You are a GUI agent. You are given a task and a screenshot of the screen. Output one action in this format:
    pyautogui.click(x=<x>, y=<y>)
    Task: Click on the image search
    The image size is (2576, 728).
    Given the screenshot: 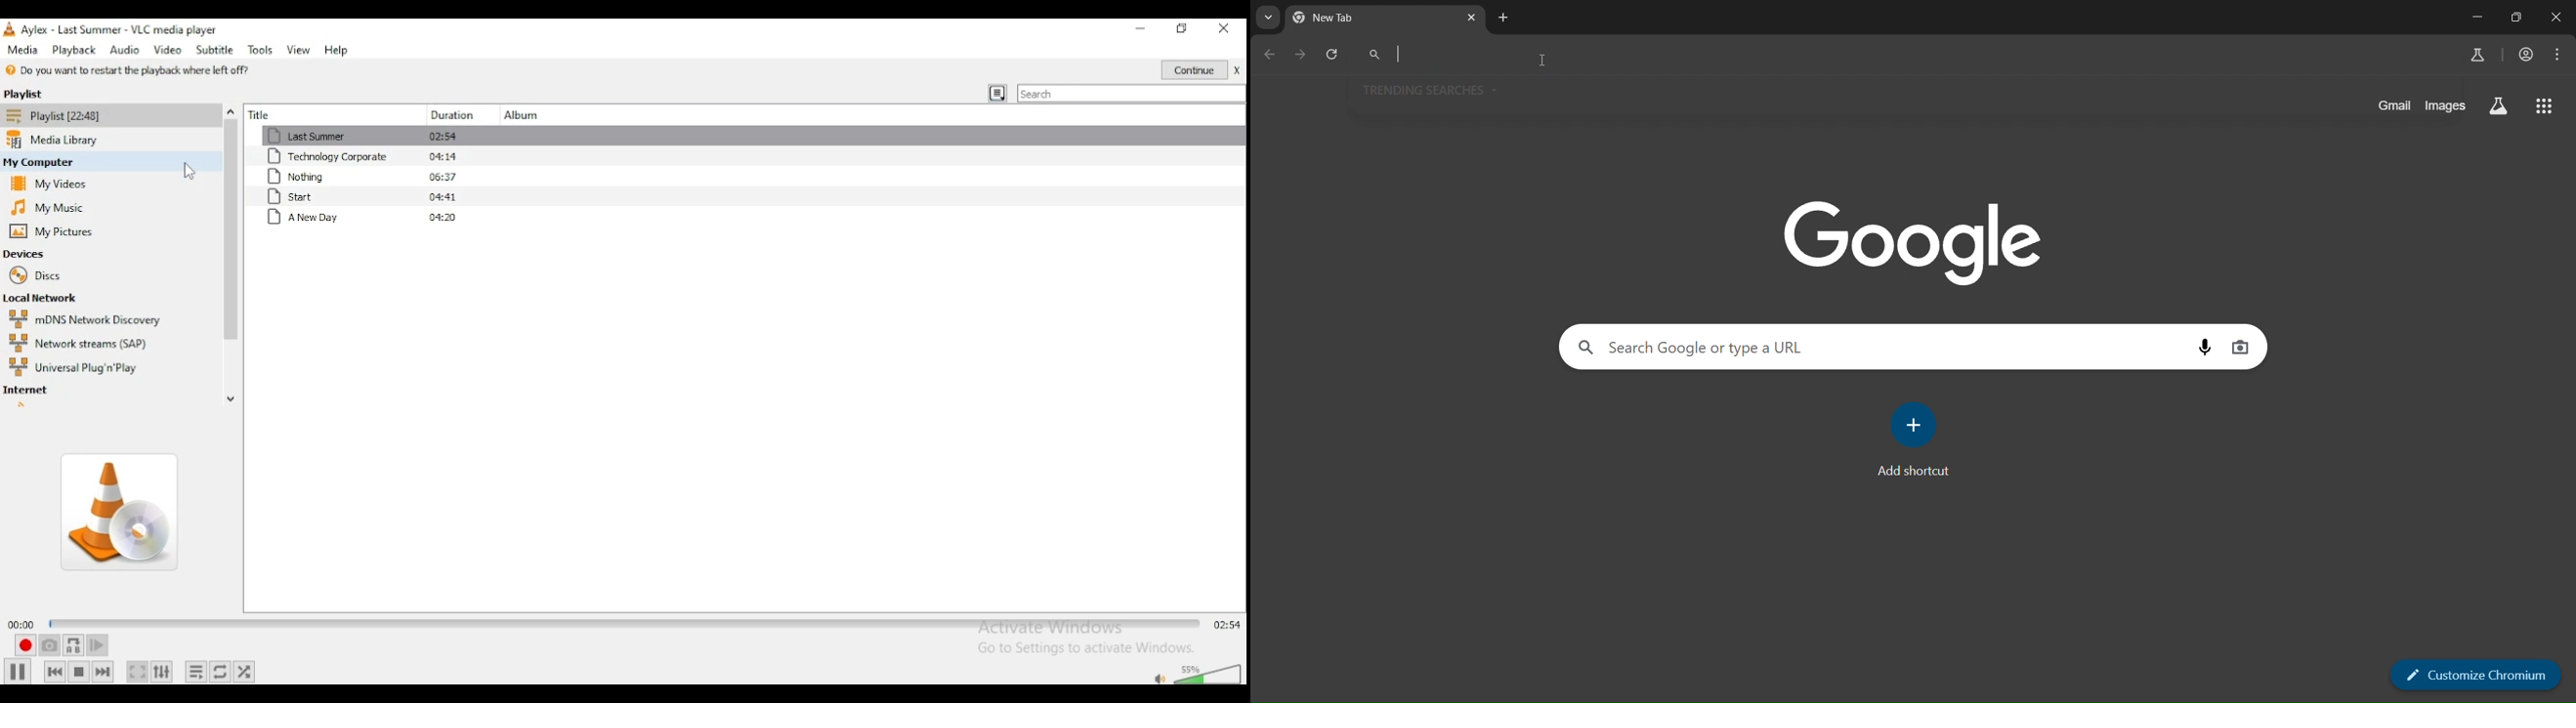 What is the action you would take?
    pyautogui.click(x=2245, y=349)
    